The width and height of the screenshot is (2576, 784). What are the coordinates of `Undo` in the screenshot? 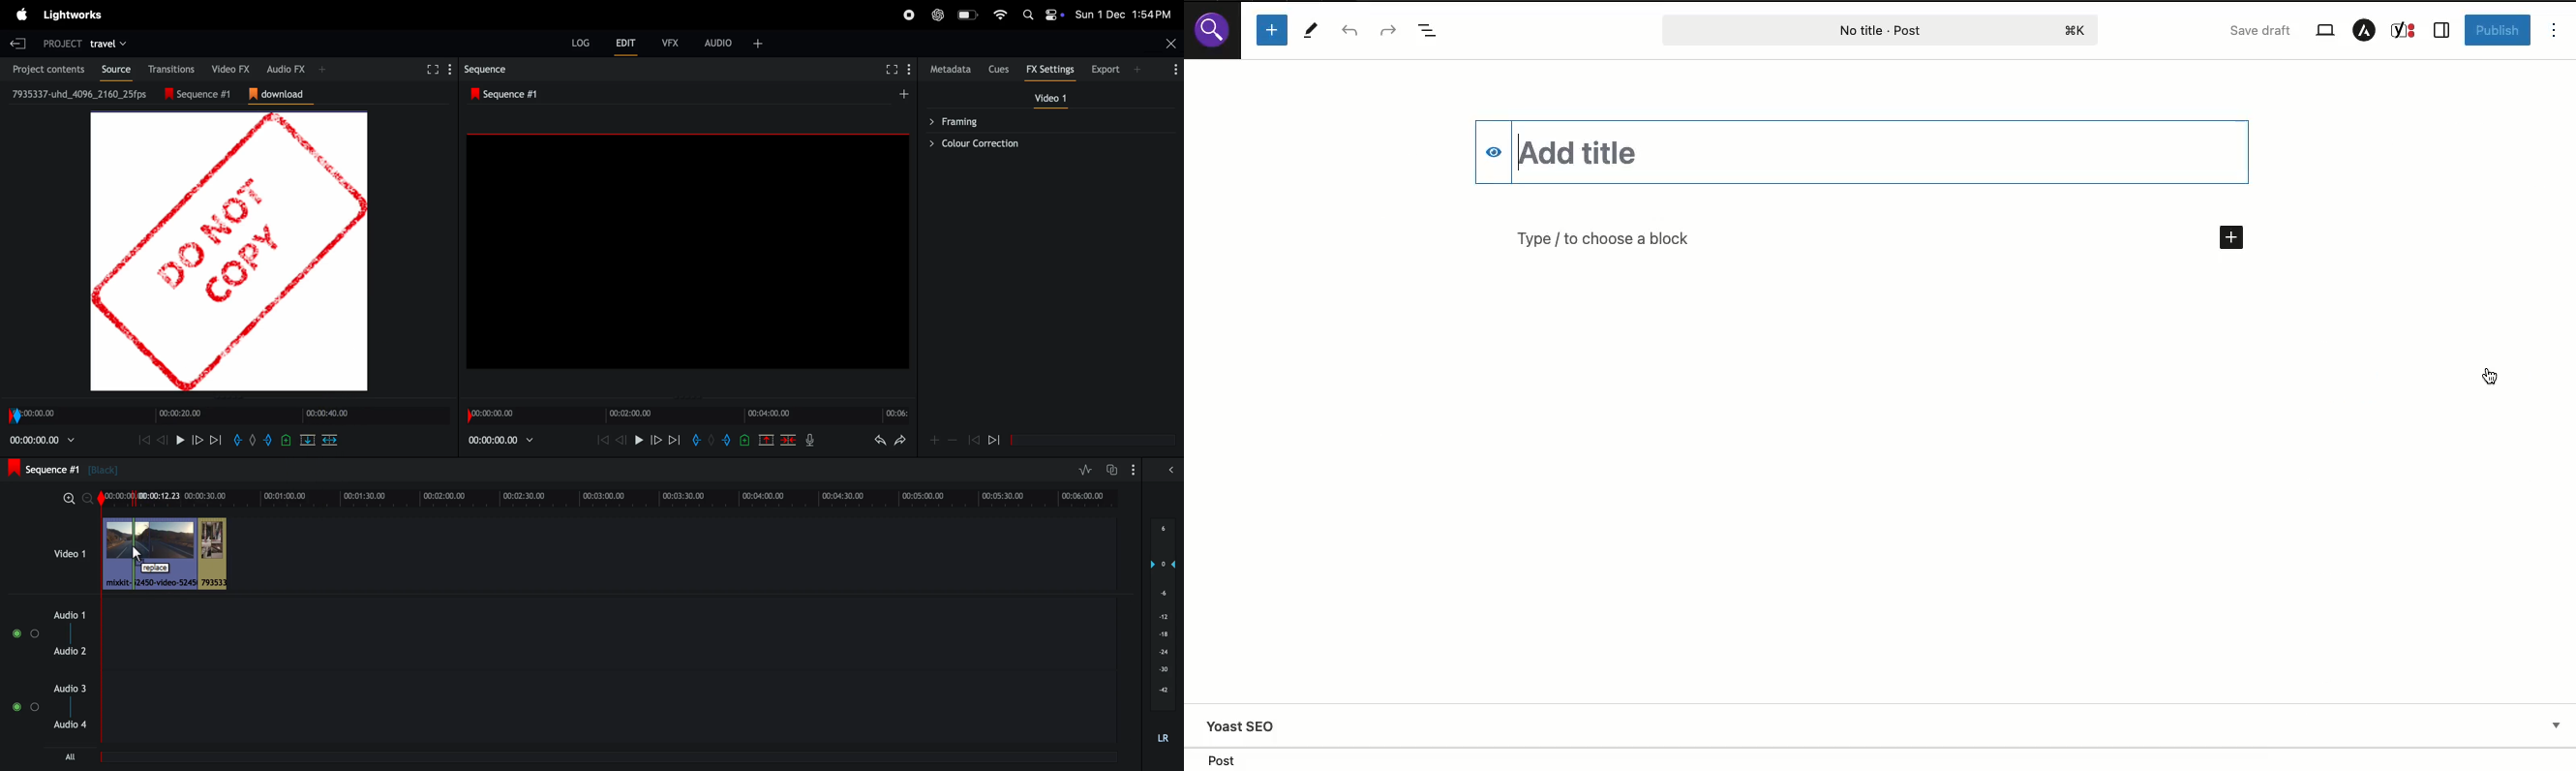 It's located at (1351, 32).